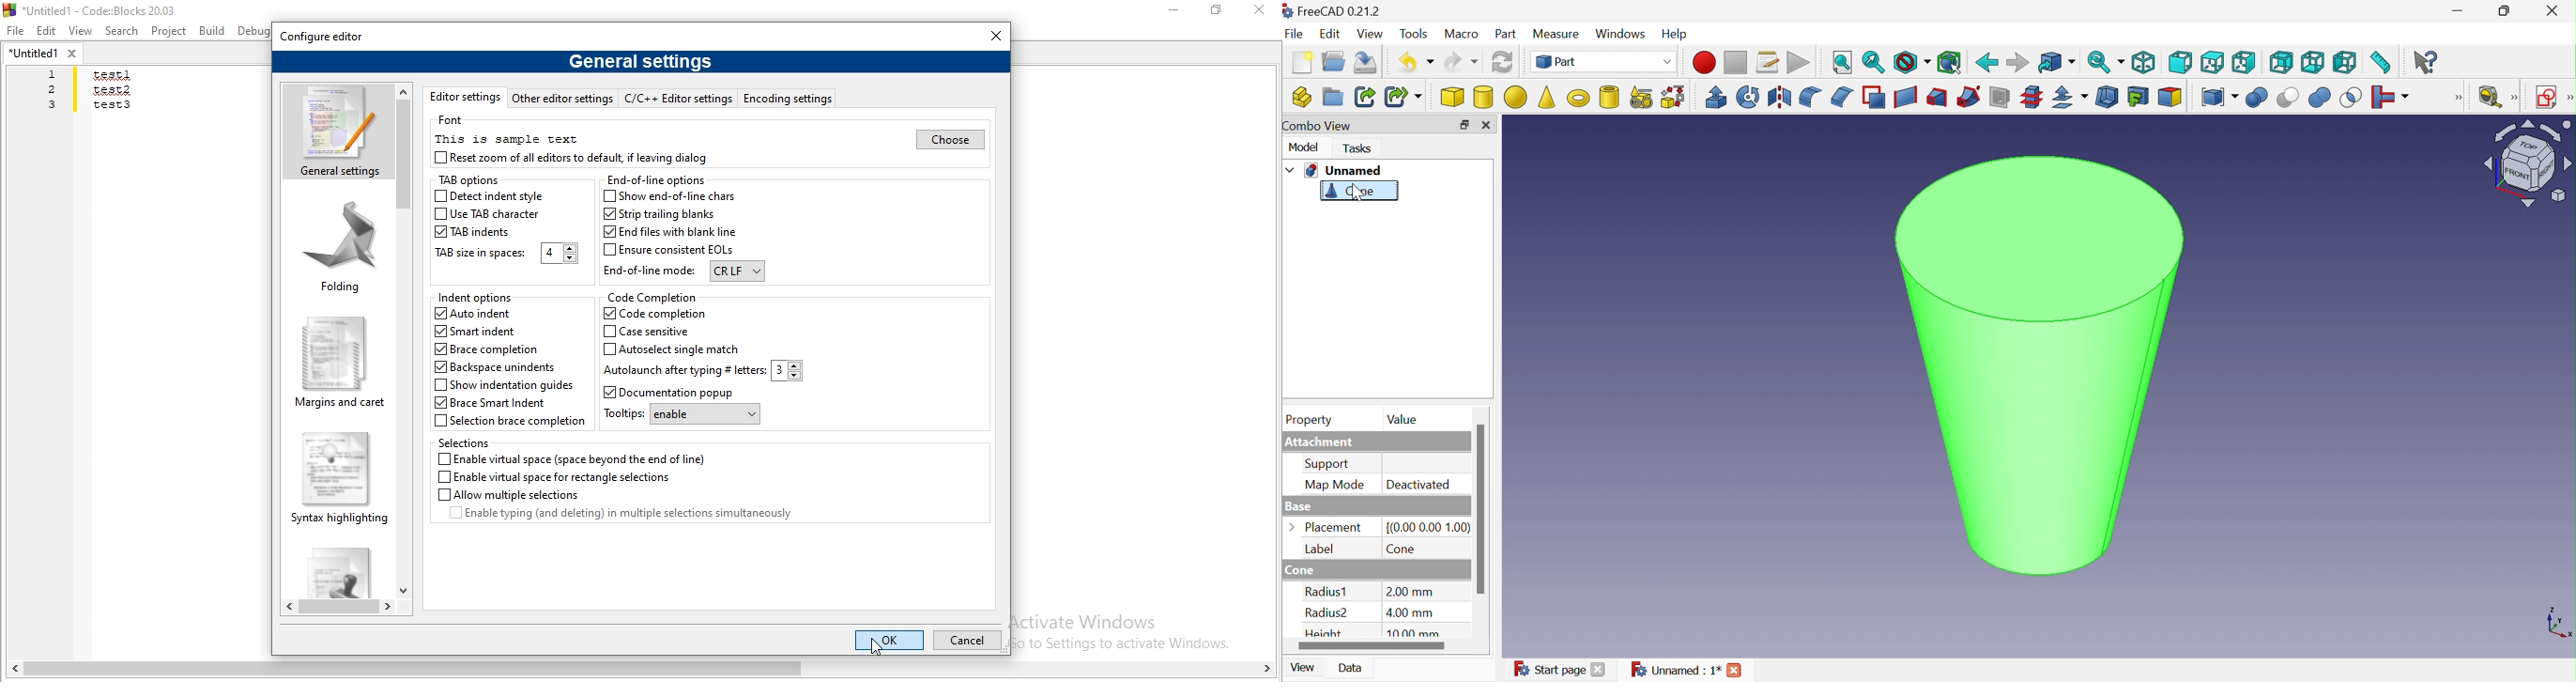 The image size is (2576, 700). I want to click on Placement, so click(1336, 527).